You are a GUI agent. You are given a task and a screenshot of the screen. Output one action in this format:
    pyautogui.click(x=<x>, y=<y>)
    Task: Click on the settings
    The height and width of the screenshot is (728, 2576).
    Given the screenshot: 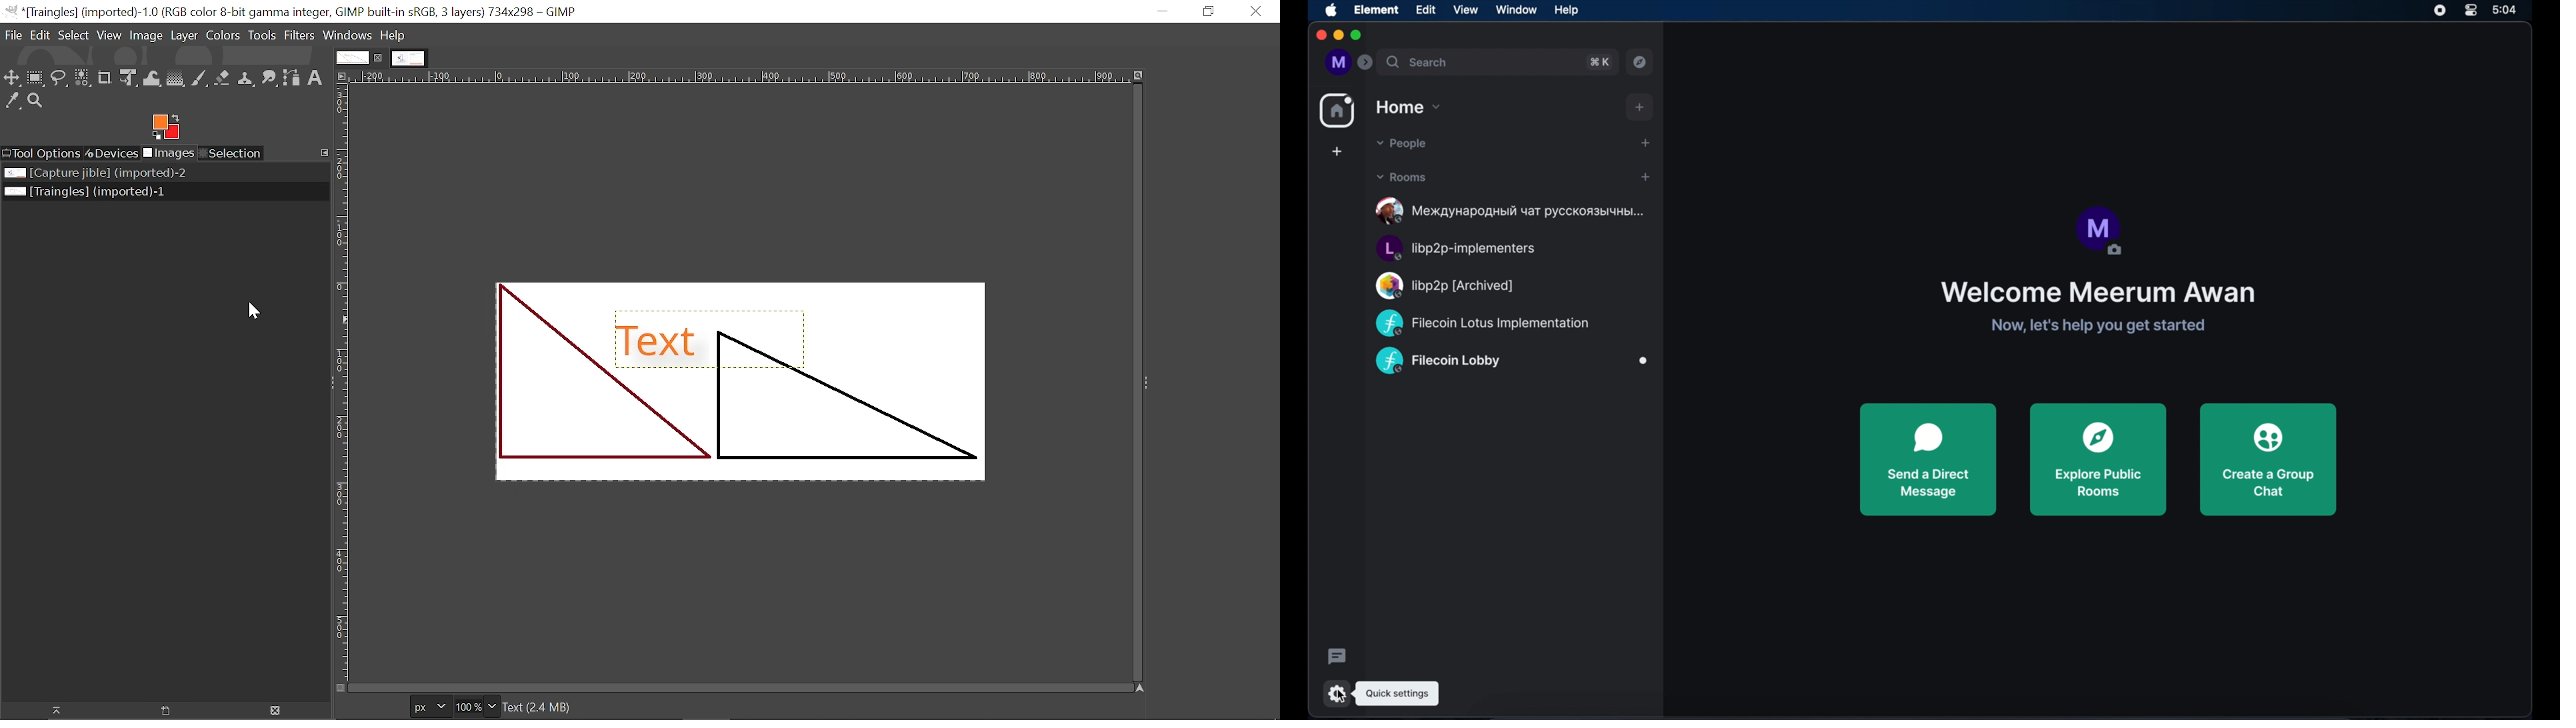 What is the action you would take?
    pyautogui.click(x=1337, y=691)
    